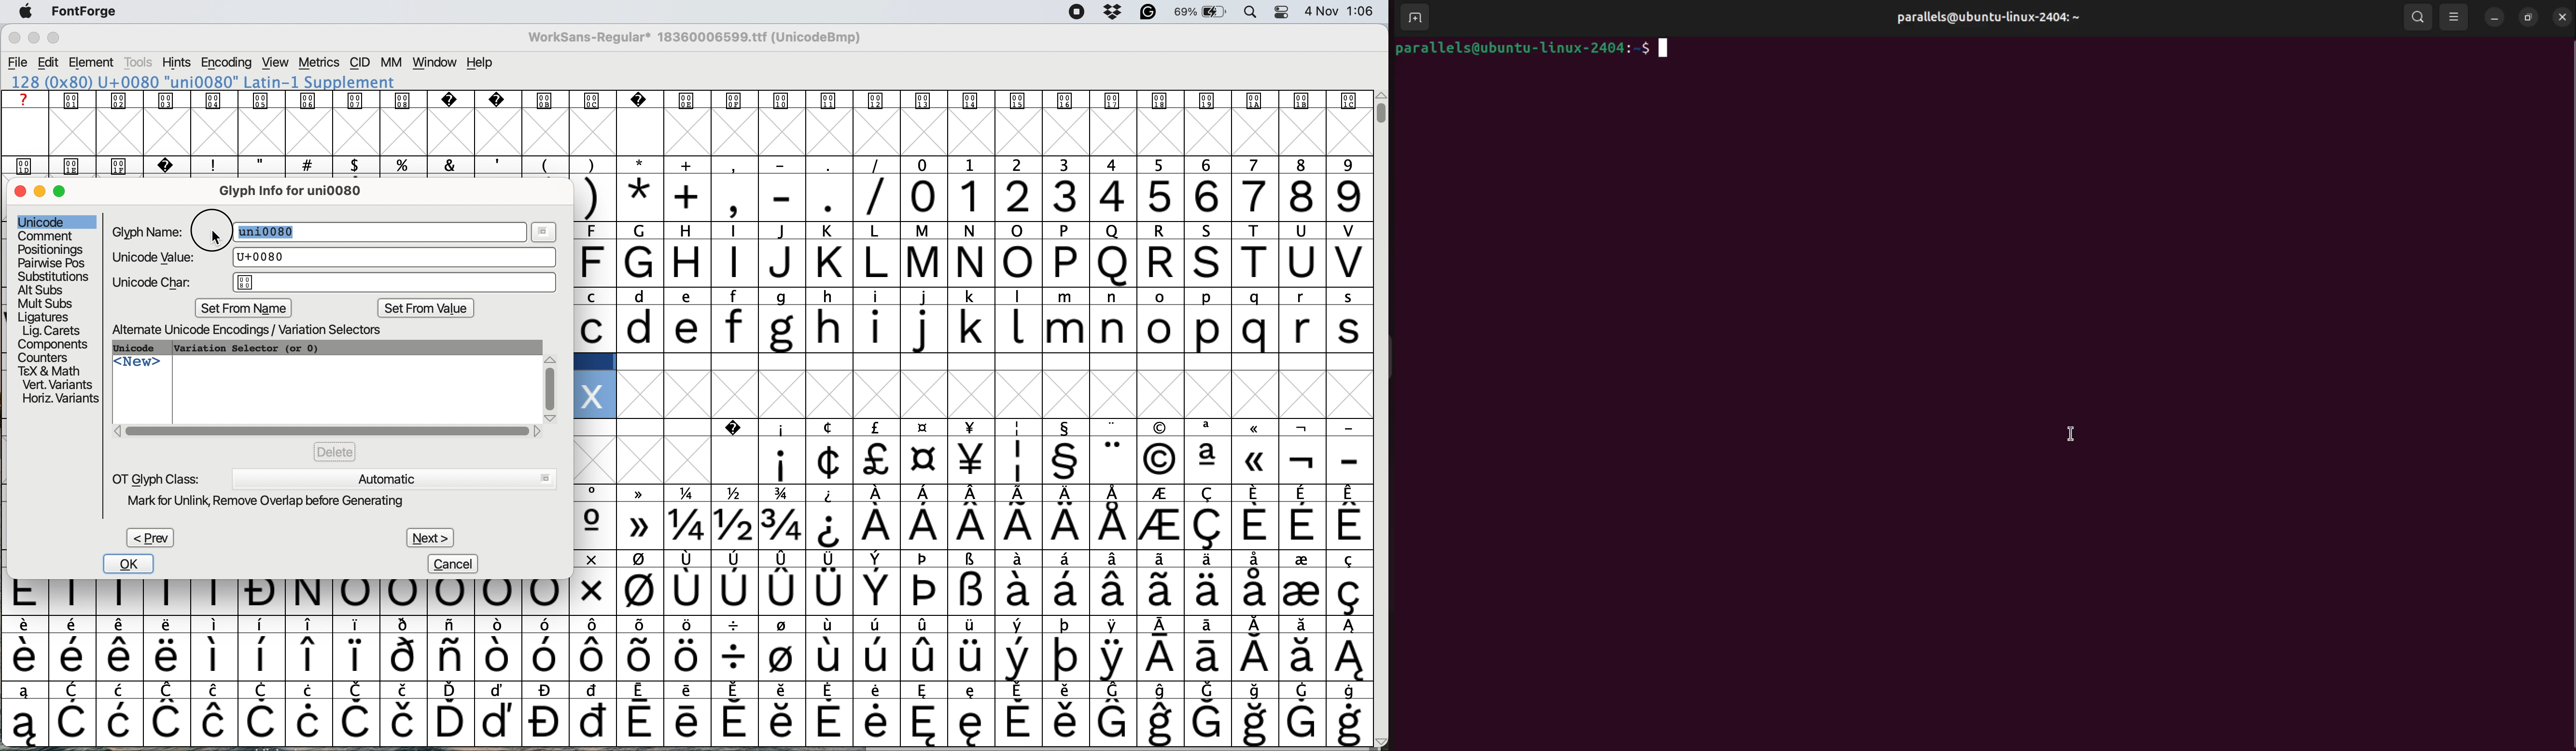 This screenshot has height=756, width=2576. I want to click on special characters, so click(681, 598).